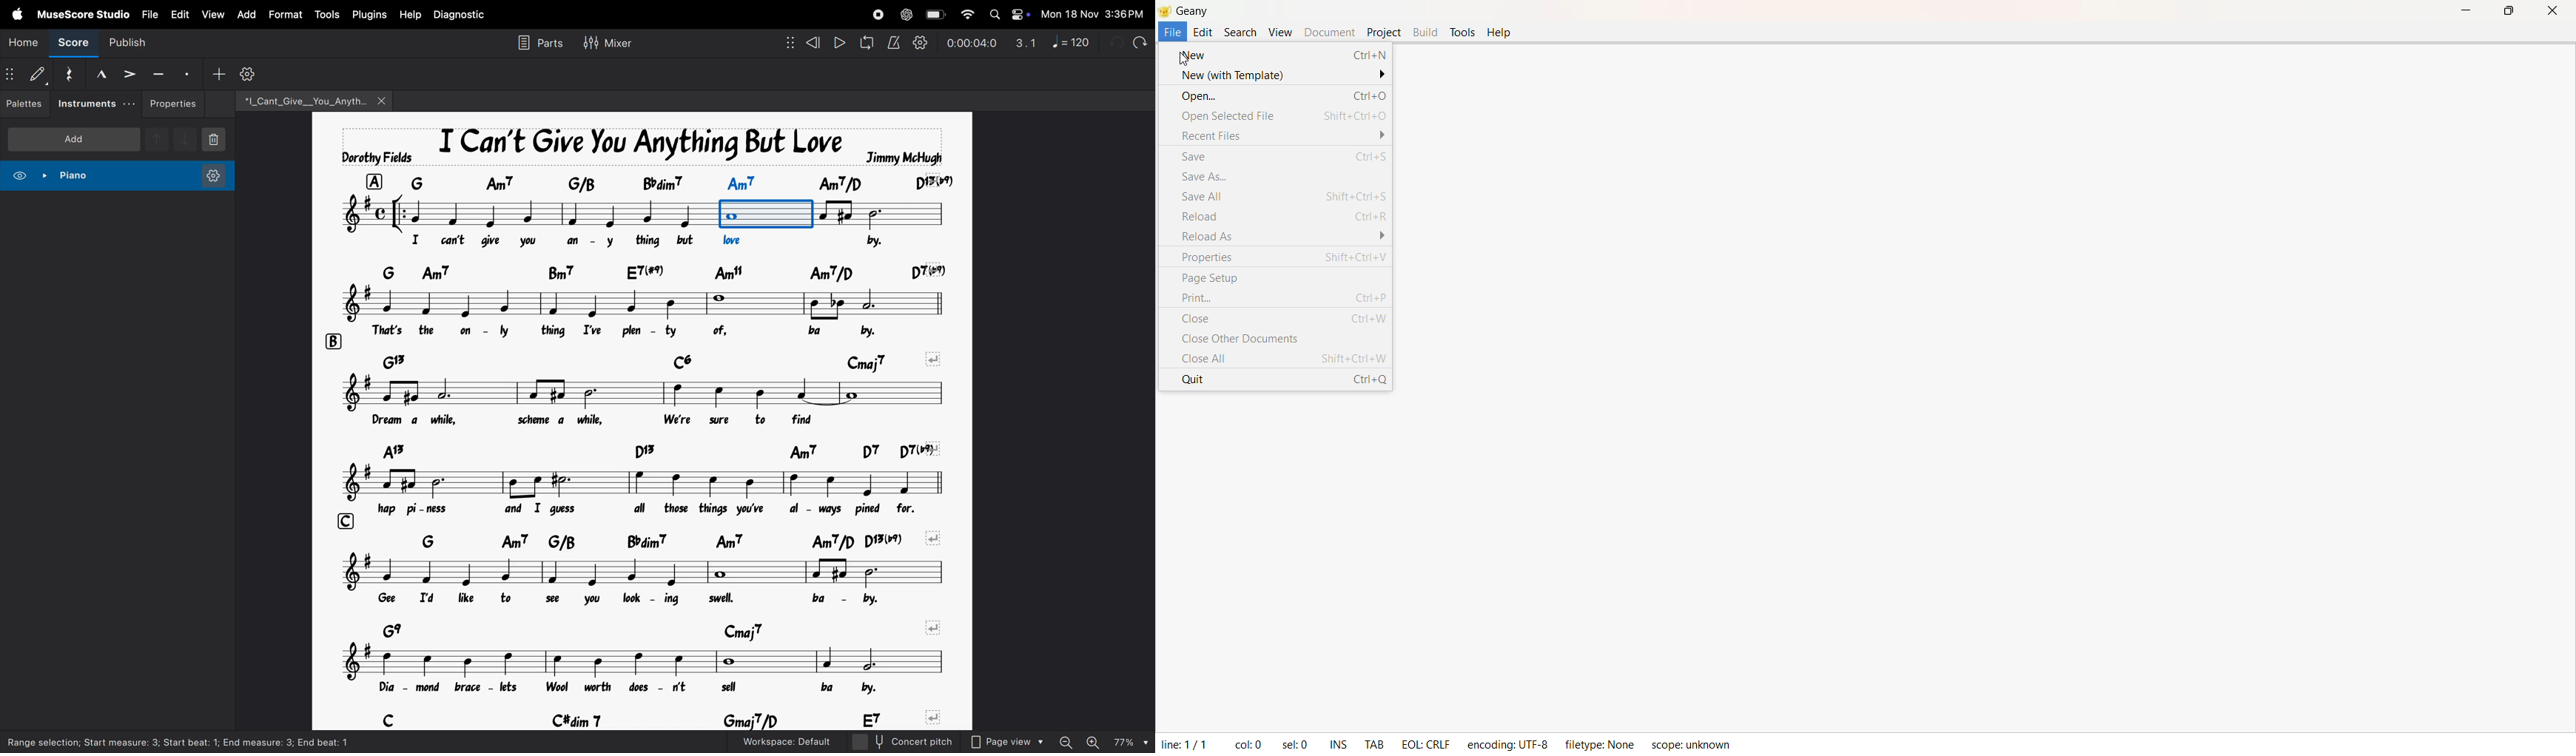 Image resolution: width=2576 pixels, height=756 pixels. I want to click on piano, so click(49, 176).